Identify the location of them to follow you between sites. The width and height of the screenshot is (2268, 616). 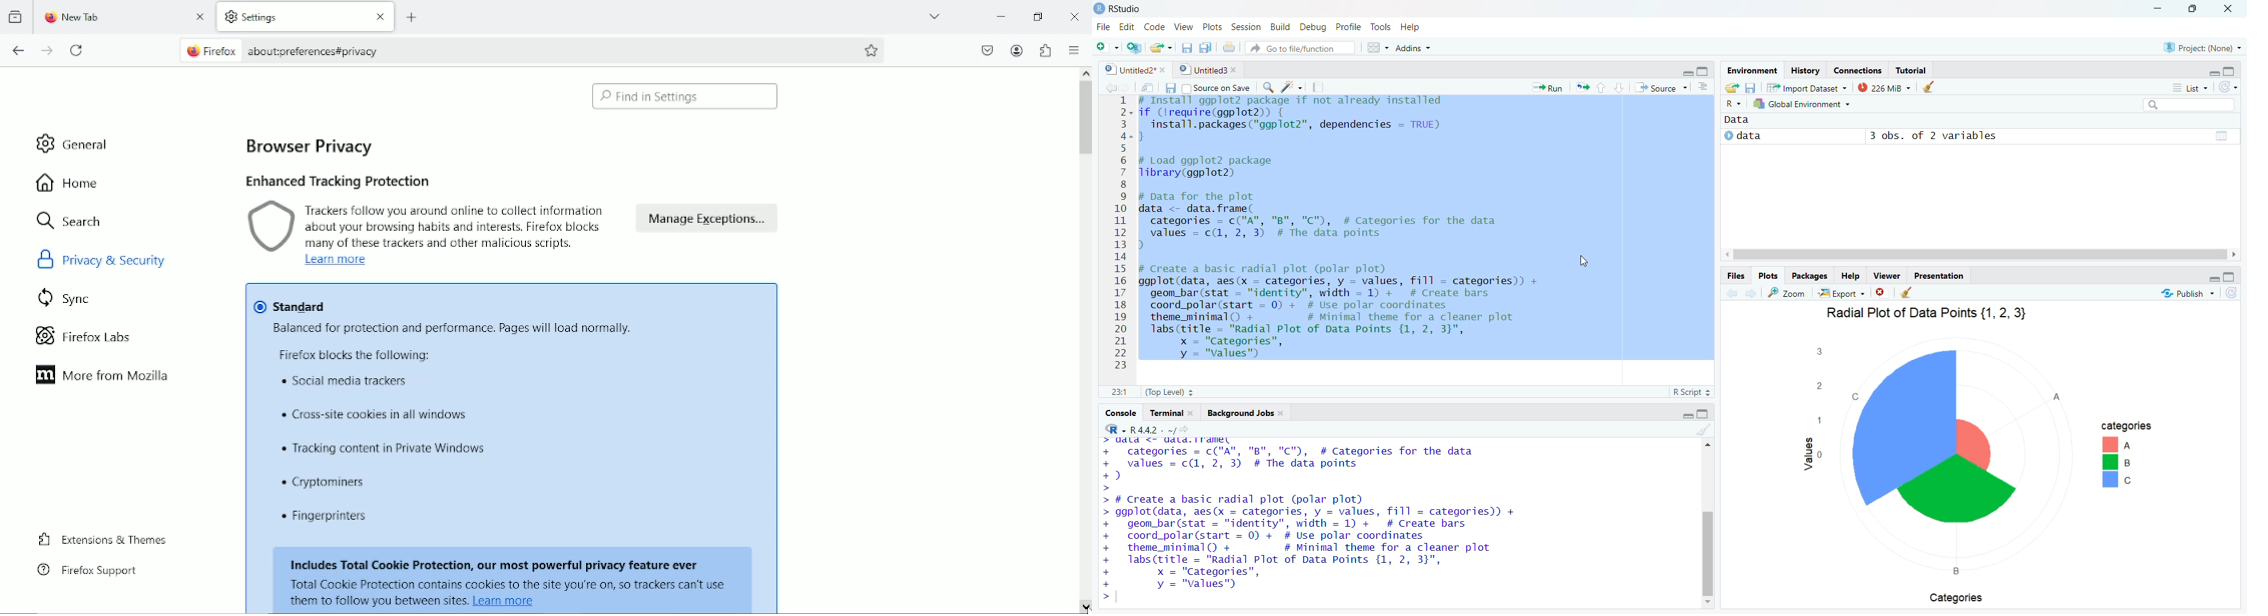
(378, 603).